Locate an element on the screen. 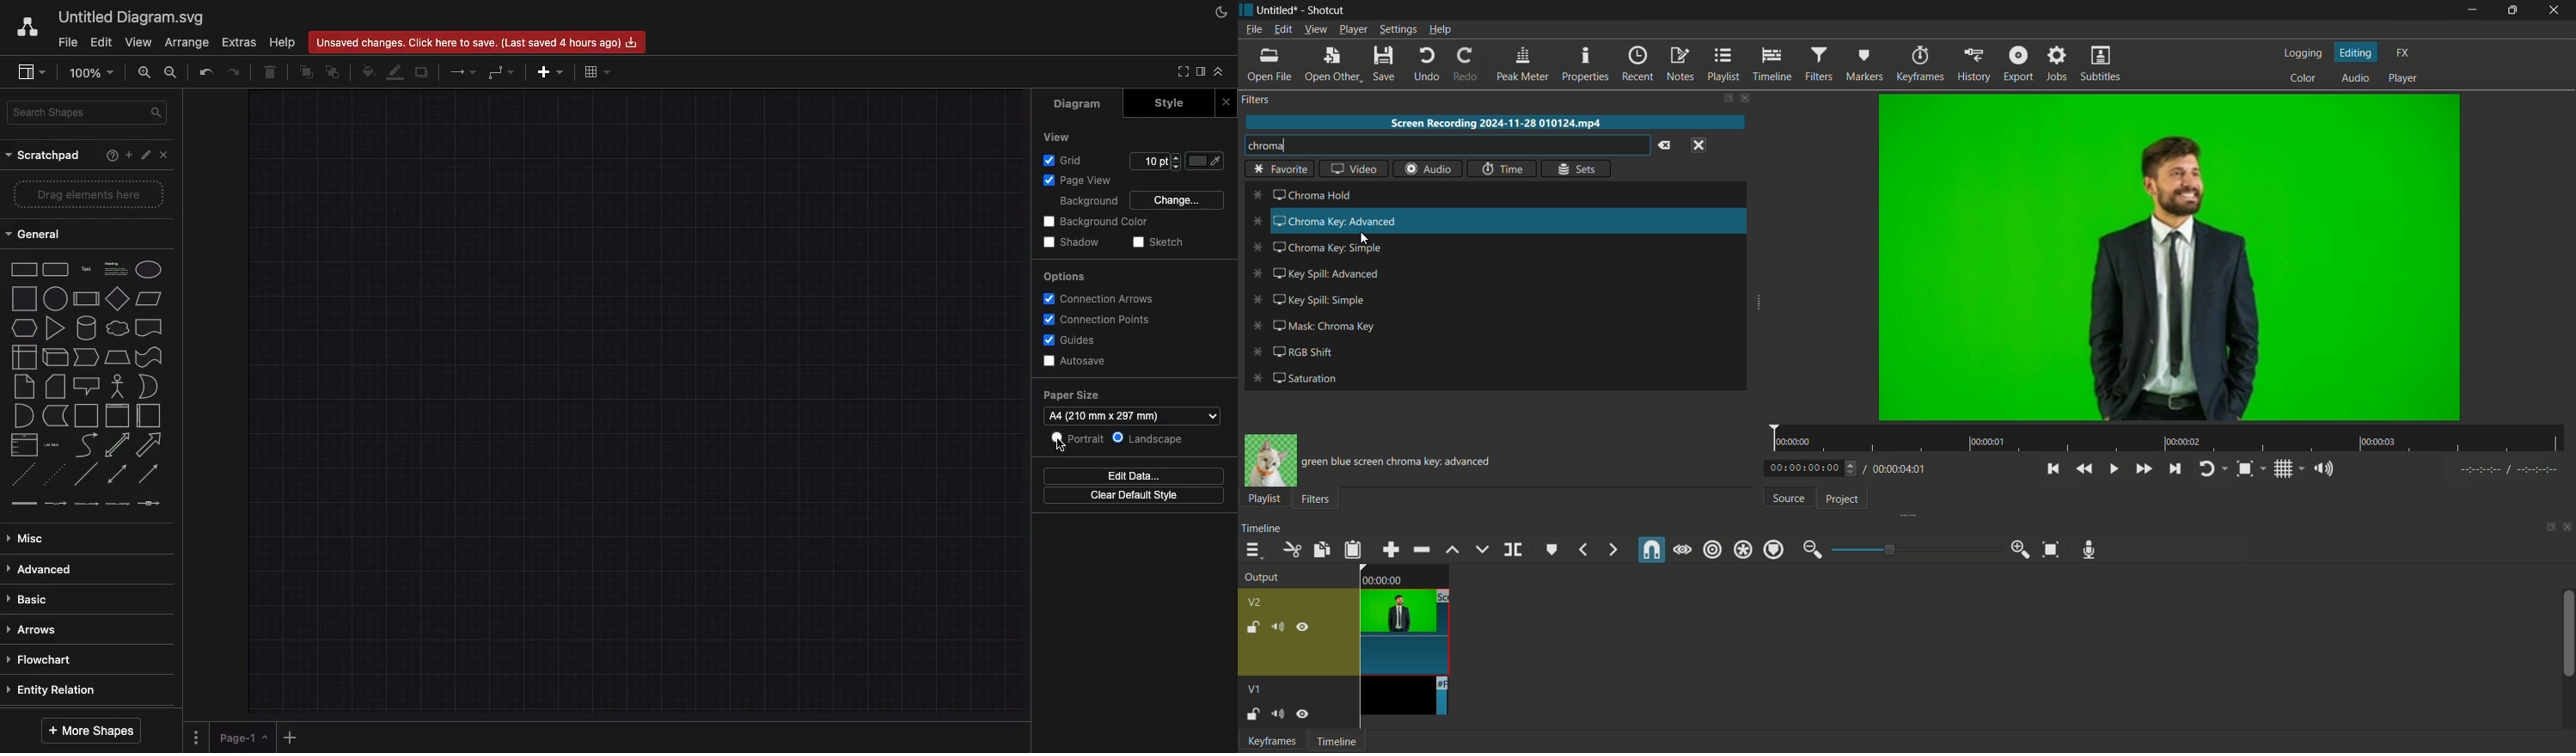  Scratchpad is located at coordinates (43, 156).